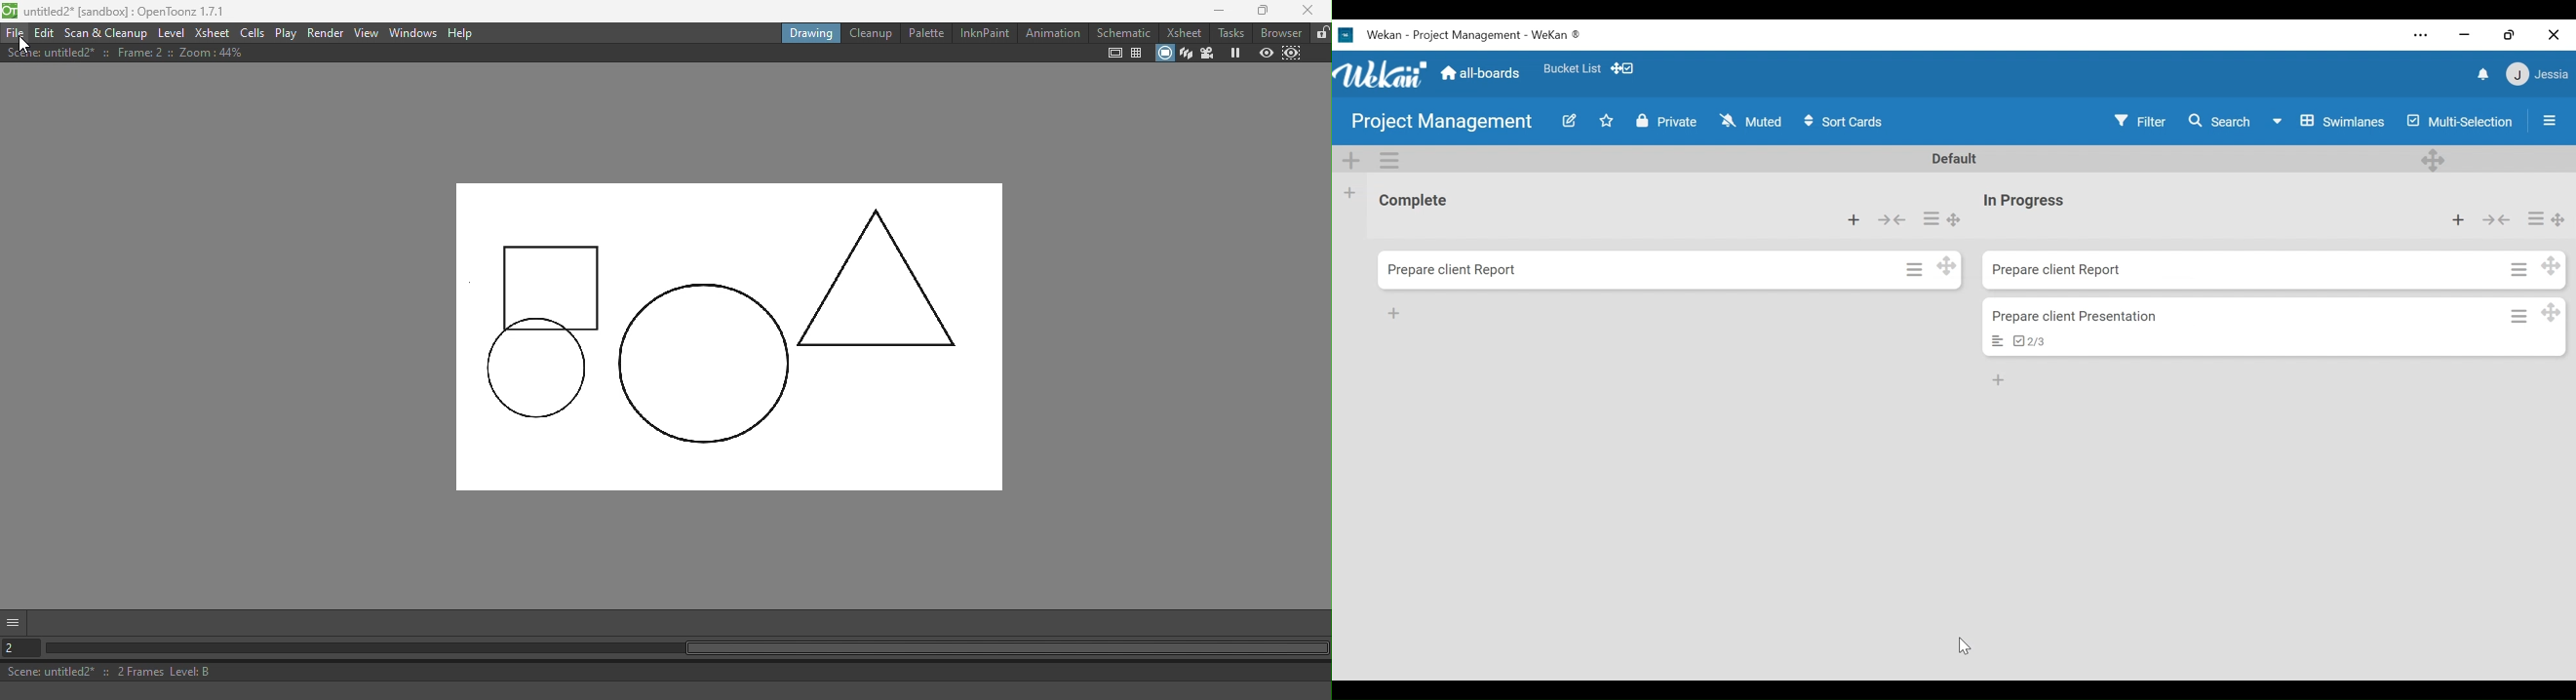 Image resolution: width=2576 pixels, height=700 pixels. Describe the element at coordinates (1054, 32) in the screenshot. I see `Animation` at that location.